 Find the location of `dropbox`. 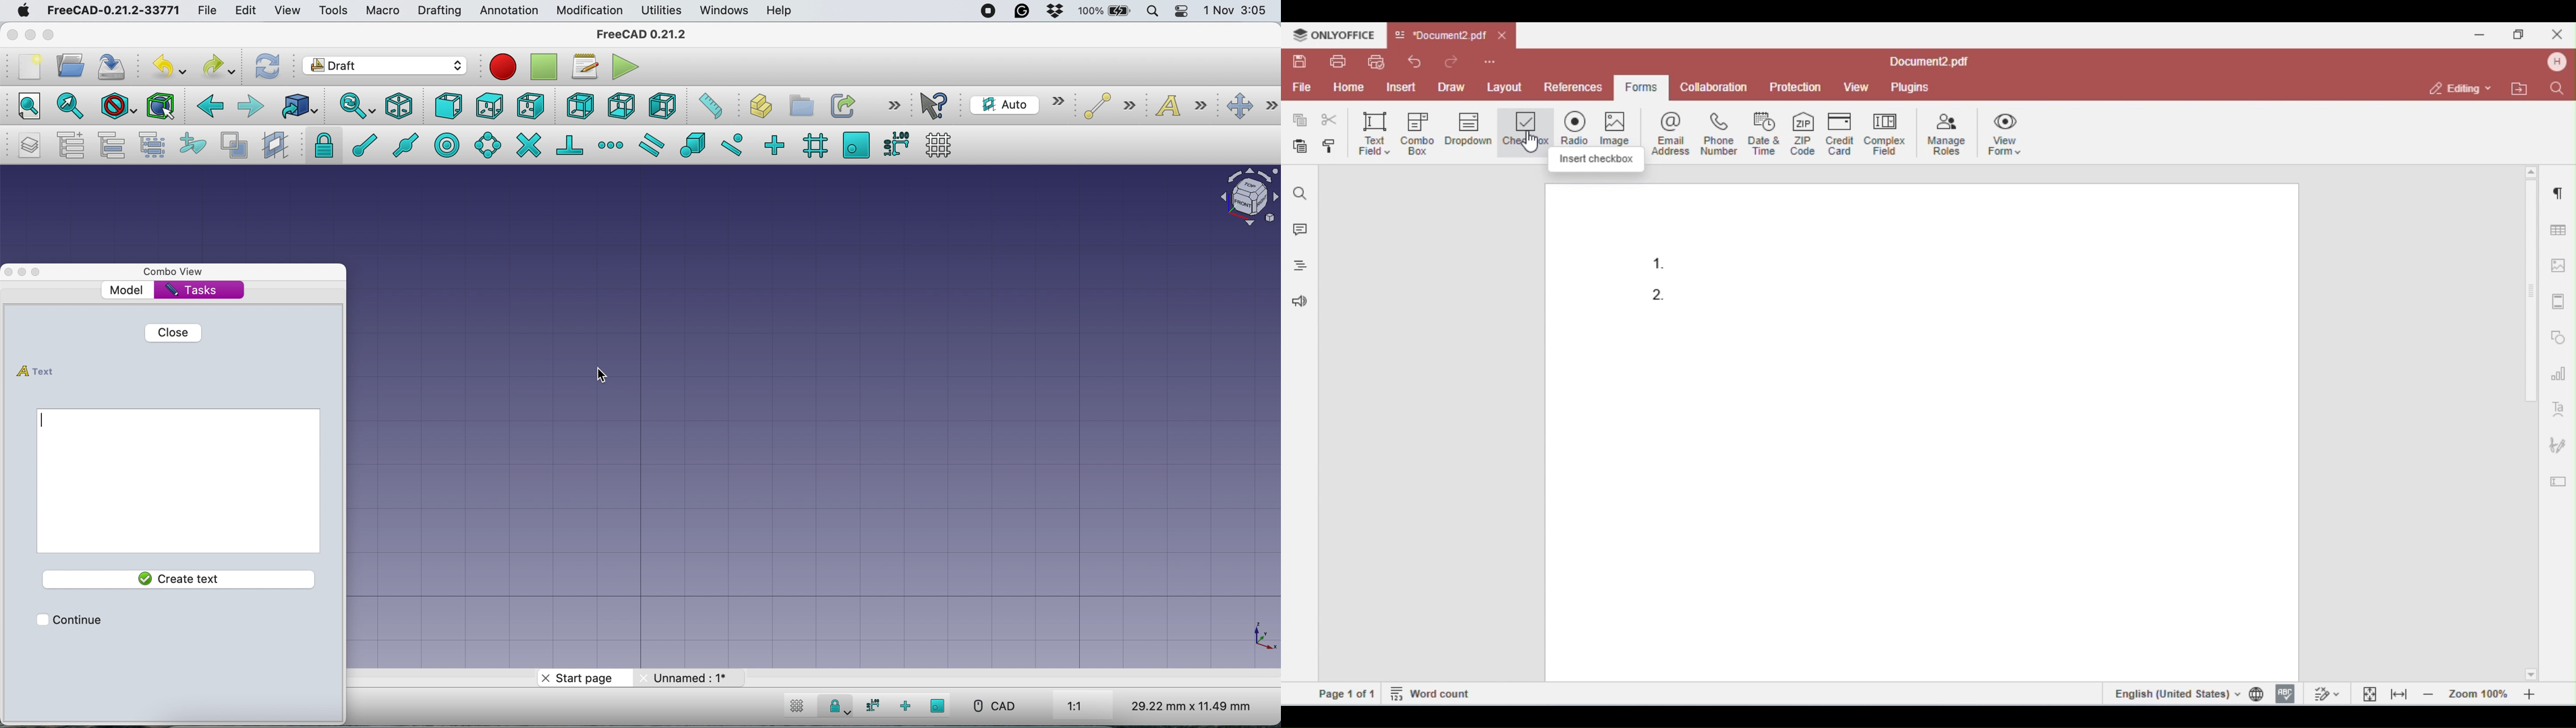

dropbox is located at coordinates (1056, 12).